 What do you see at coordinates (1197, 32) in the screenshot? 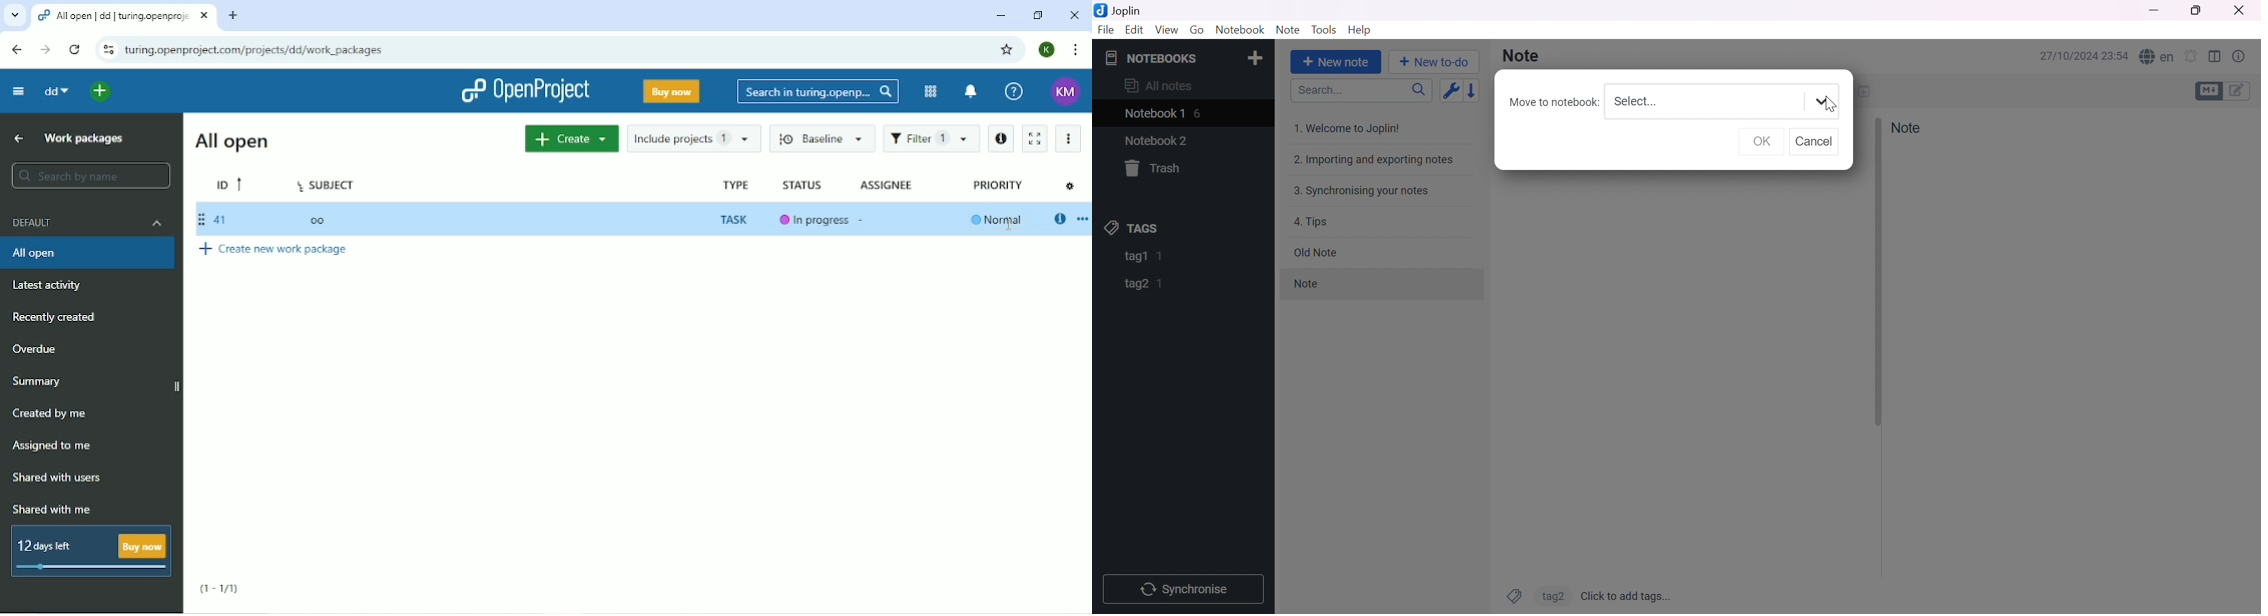
I see `Go` at bounding box center [1197, 32].